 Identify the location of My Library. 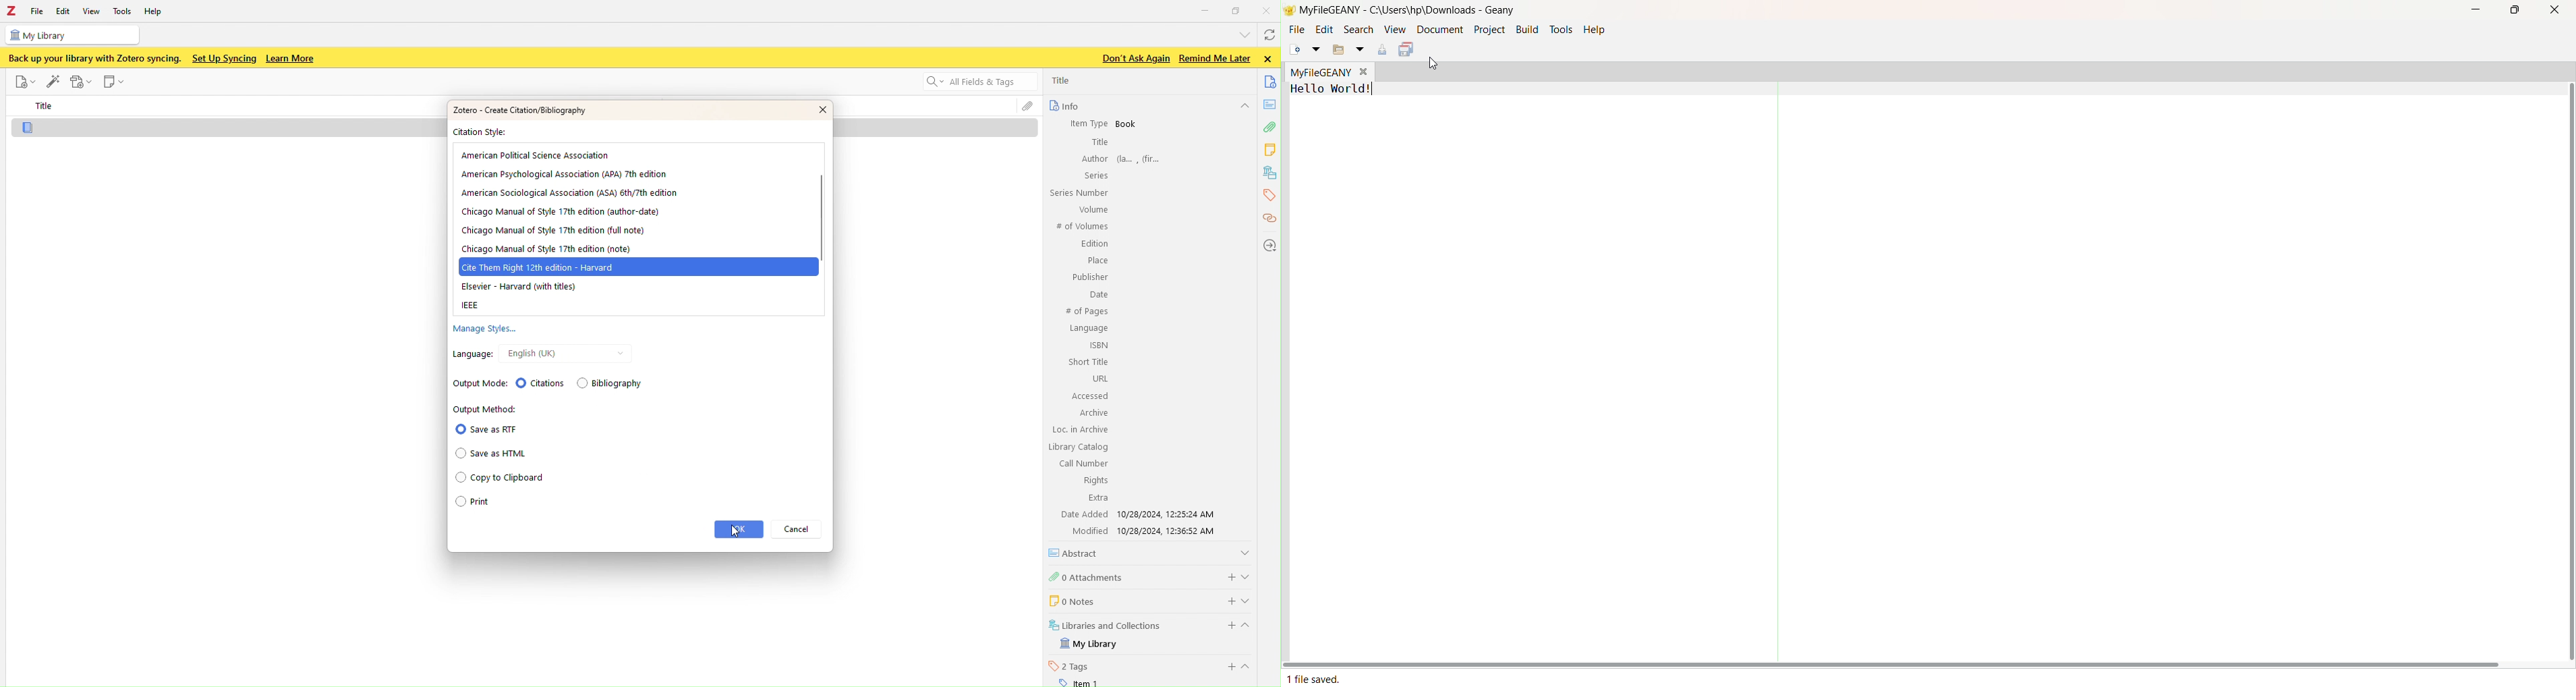
(71, 35).